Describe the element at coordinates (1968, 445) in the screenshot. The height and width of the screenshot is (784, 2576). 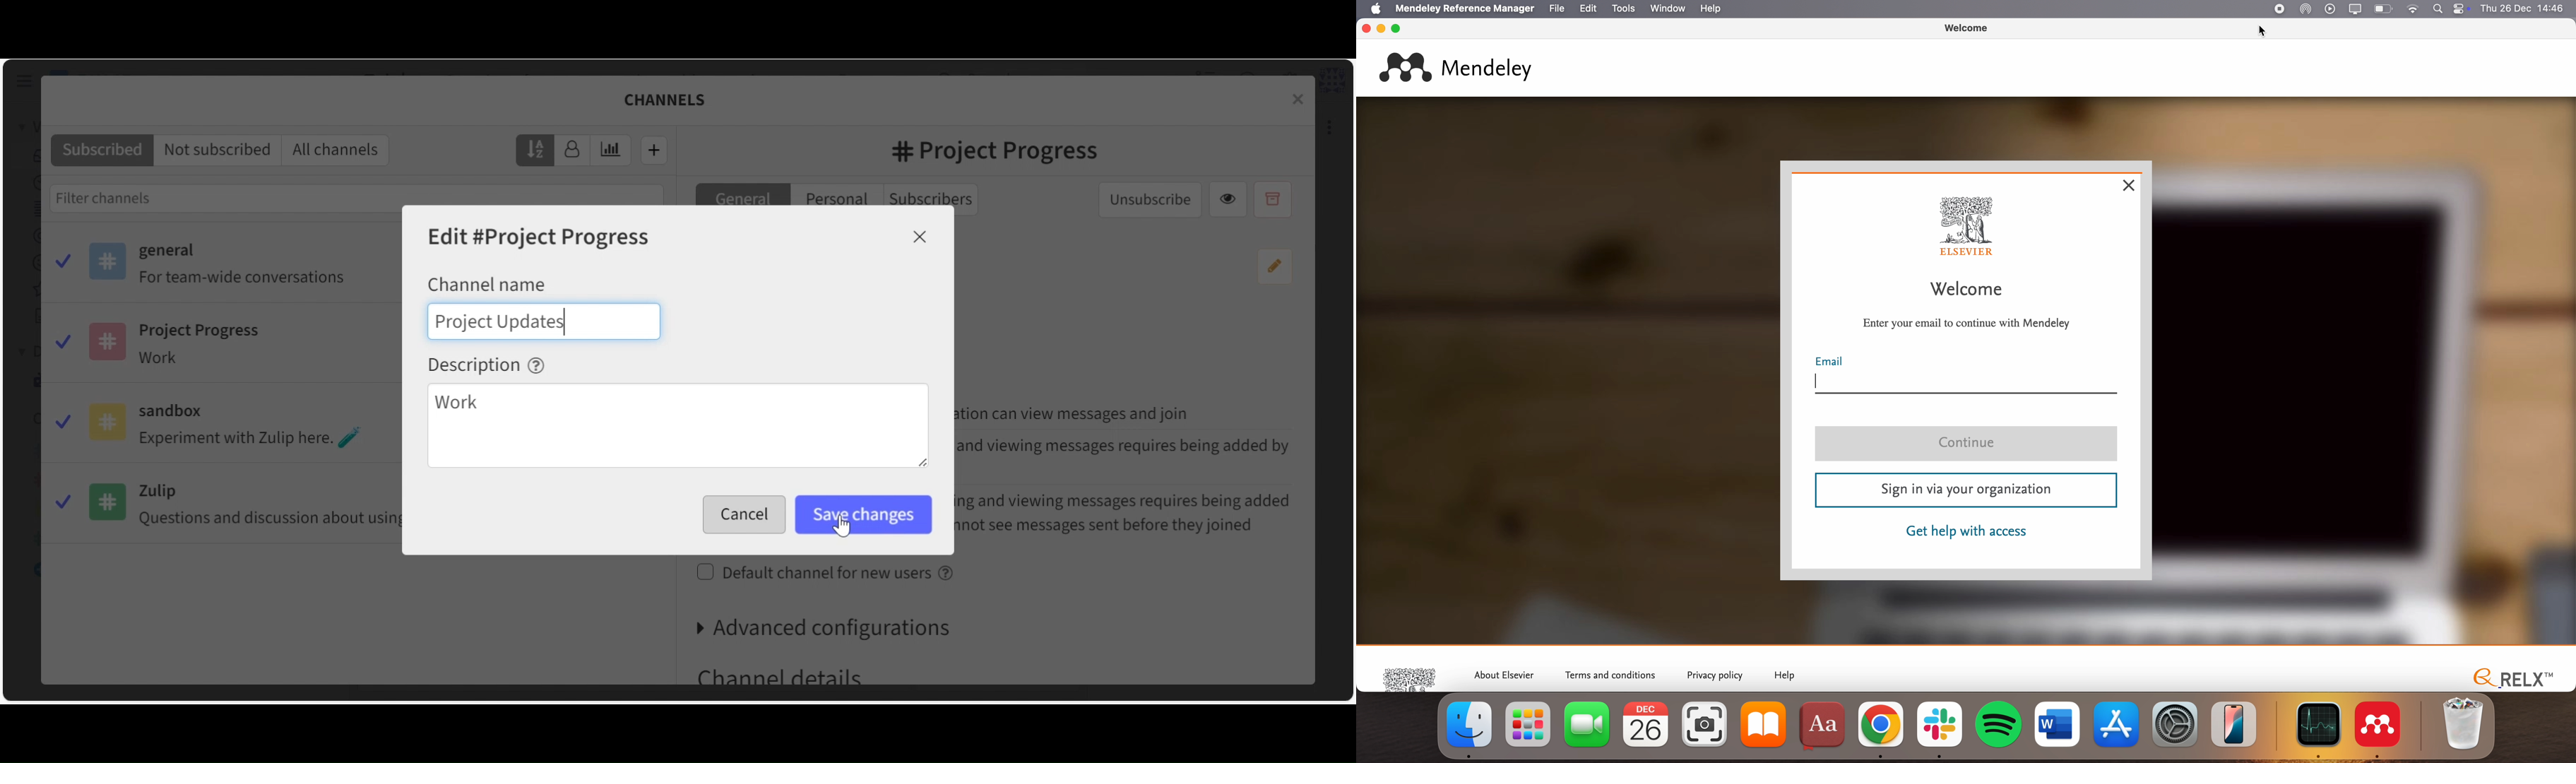
I see `Continue` at that location.